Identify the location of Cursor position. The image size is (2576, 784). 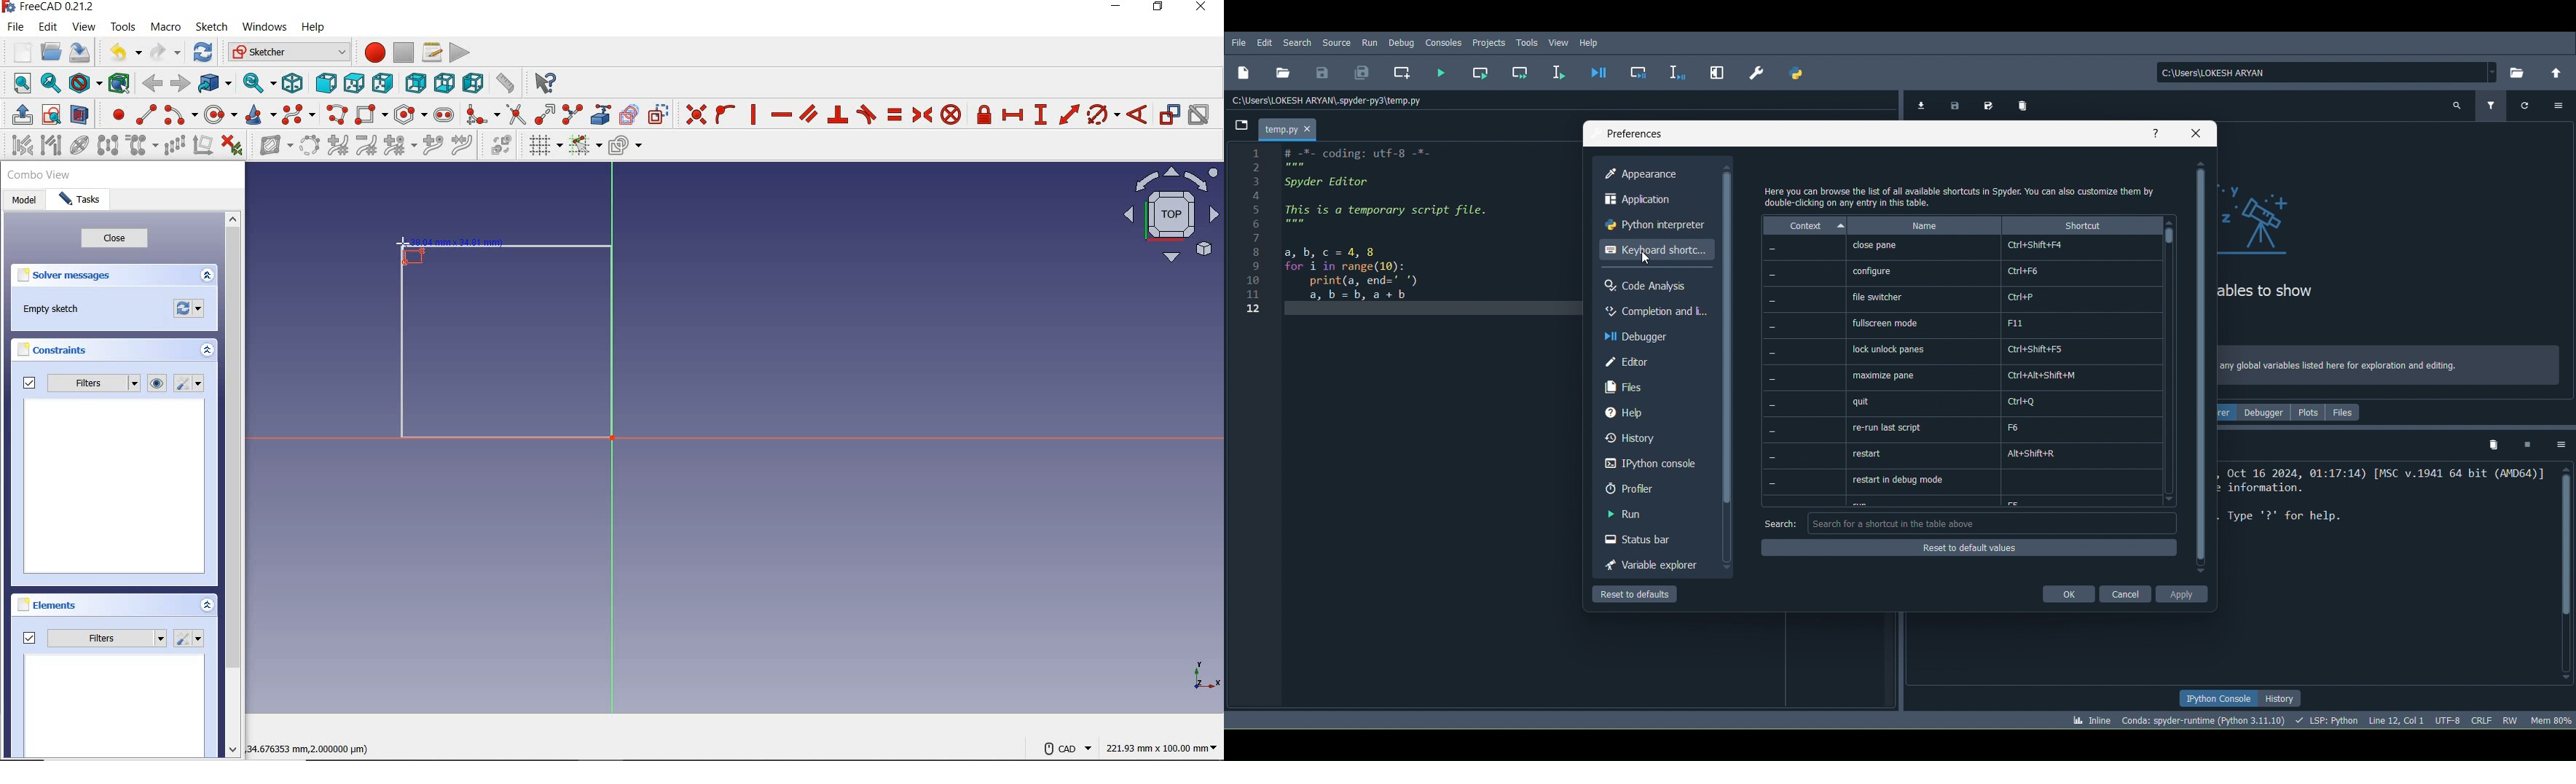
(2394, 719).